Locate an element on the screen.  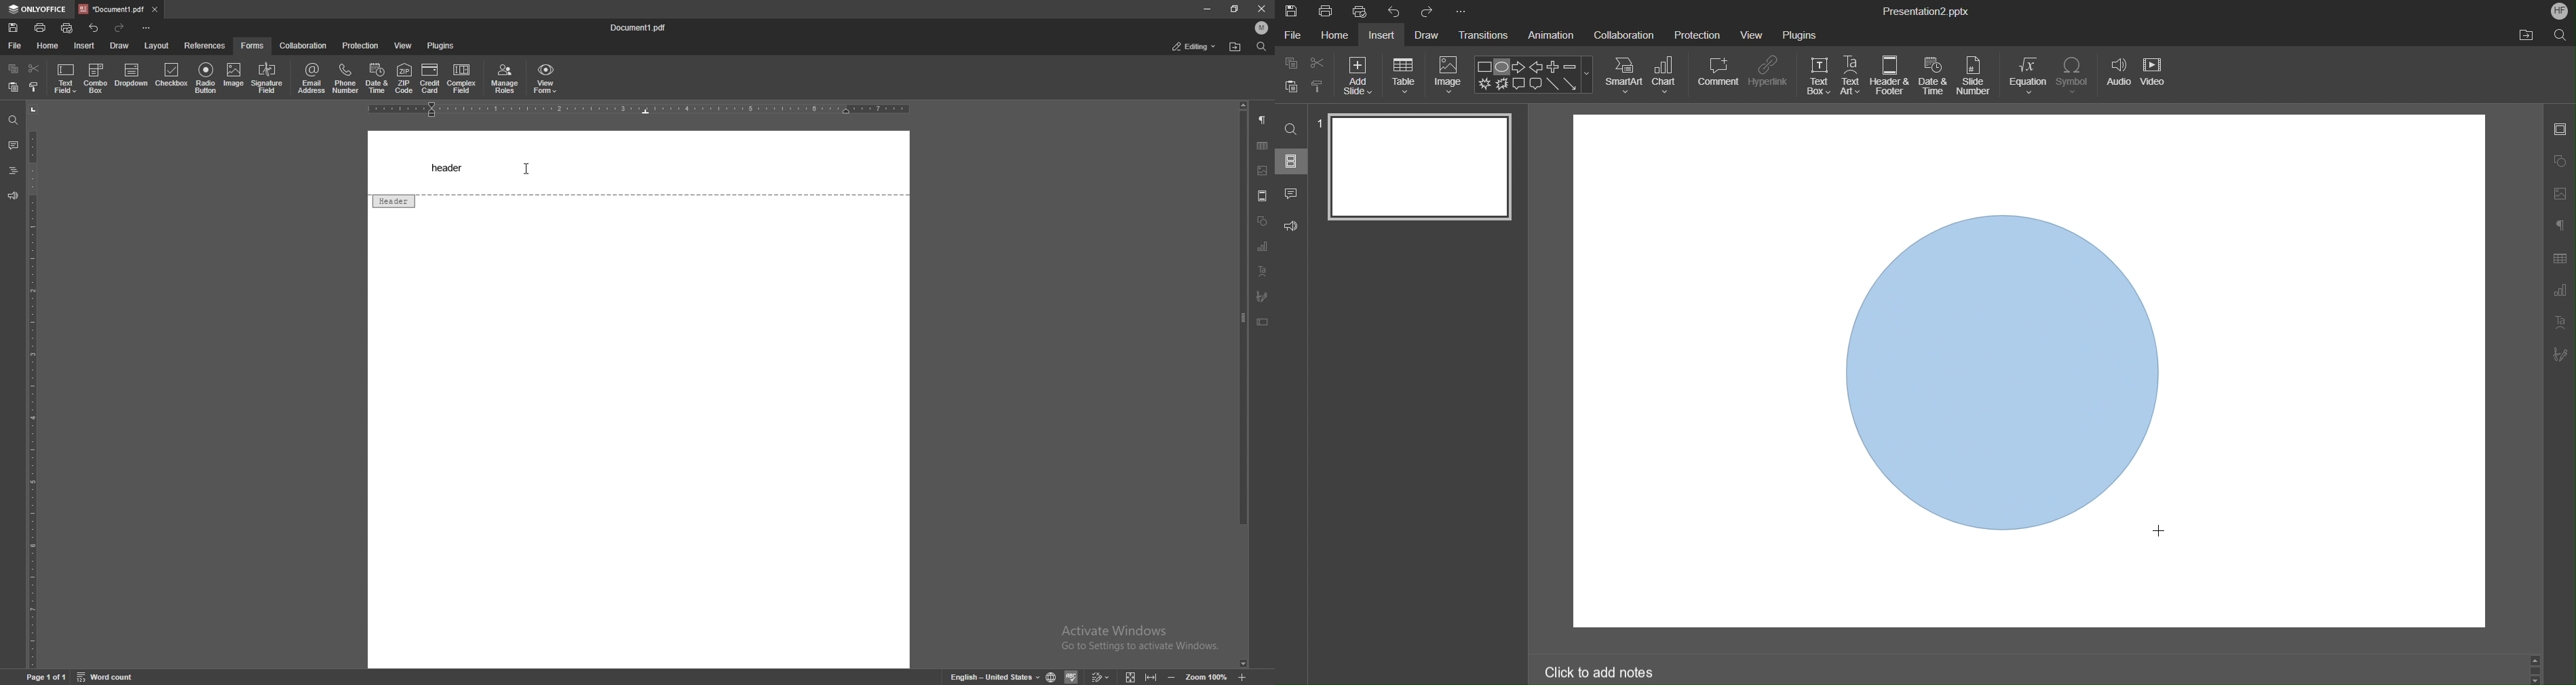
image is located at coordinates (234, 77).